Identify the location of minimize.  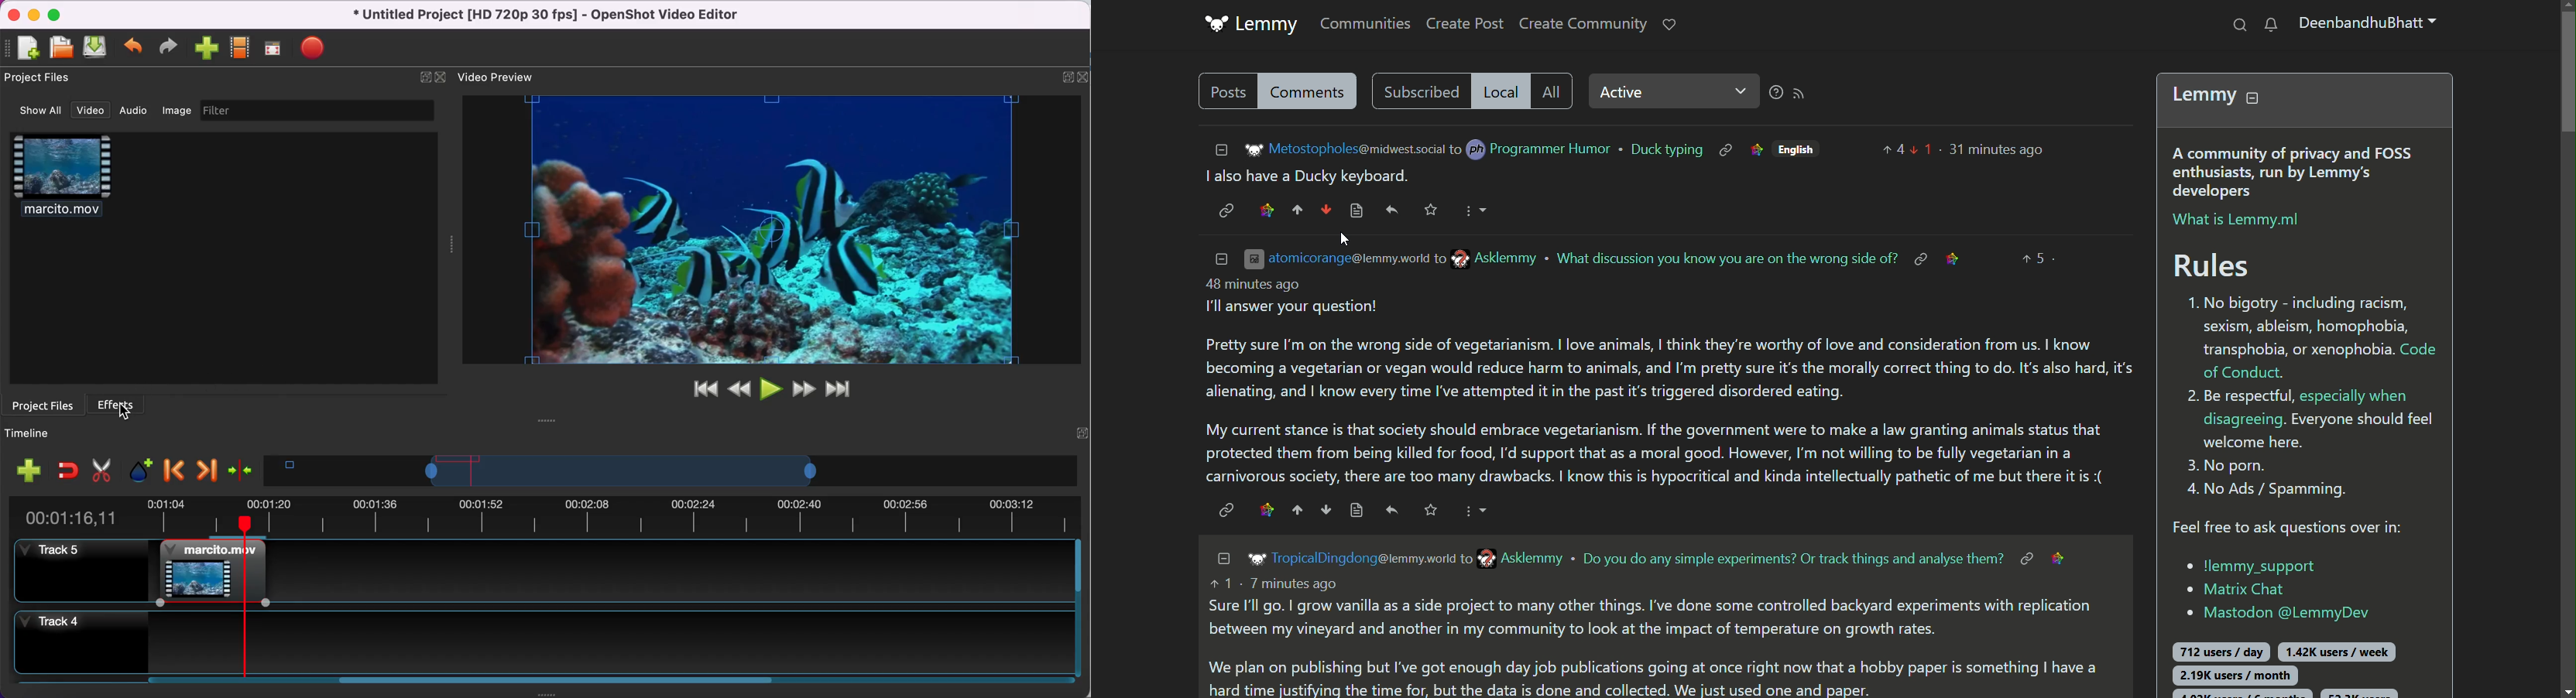
(34, 13).